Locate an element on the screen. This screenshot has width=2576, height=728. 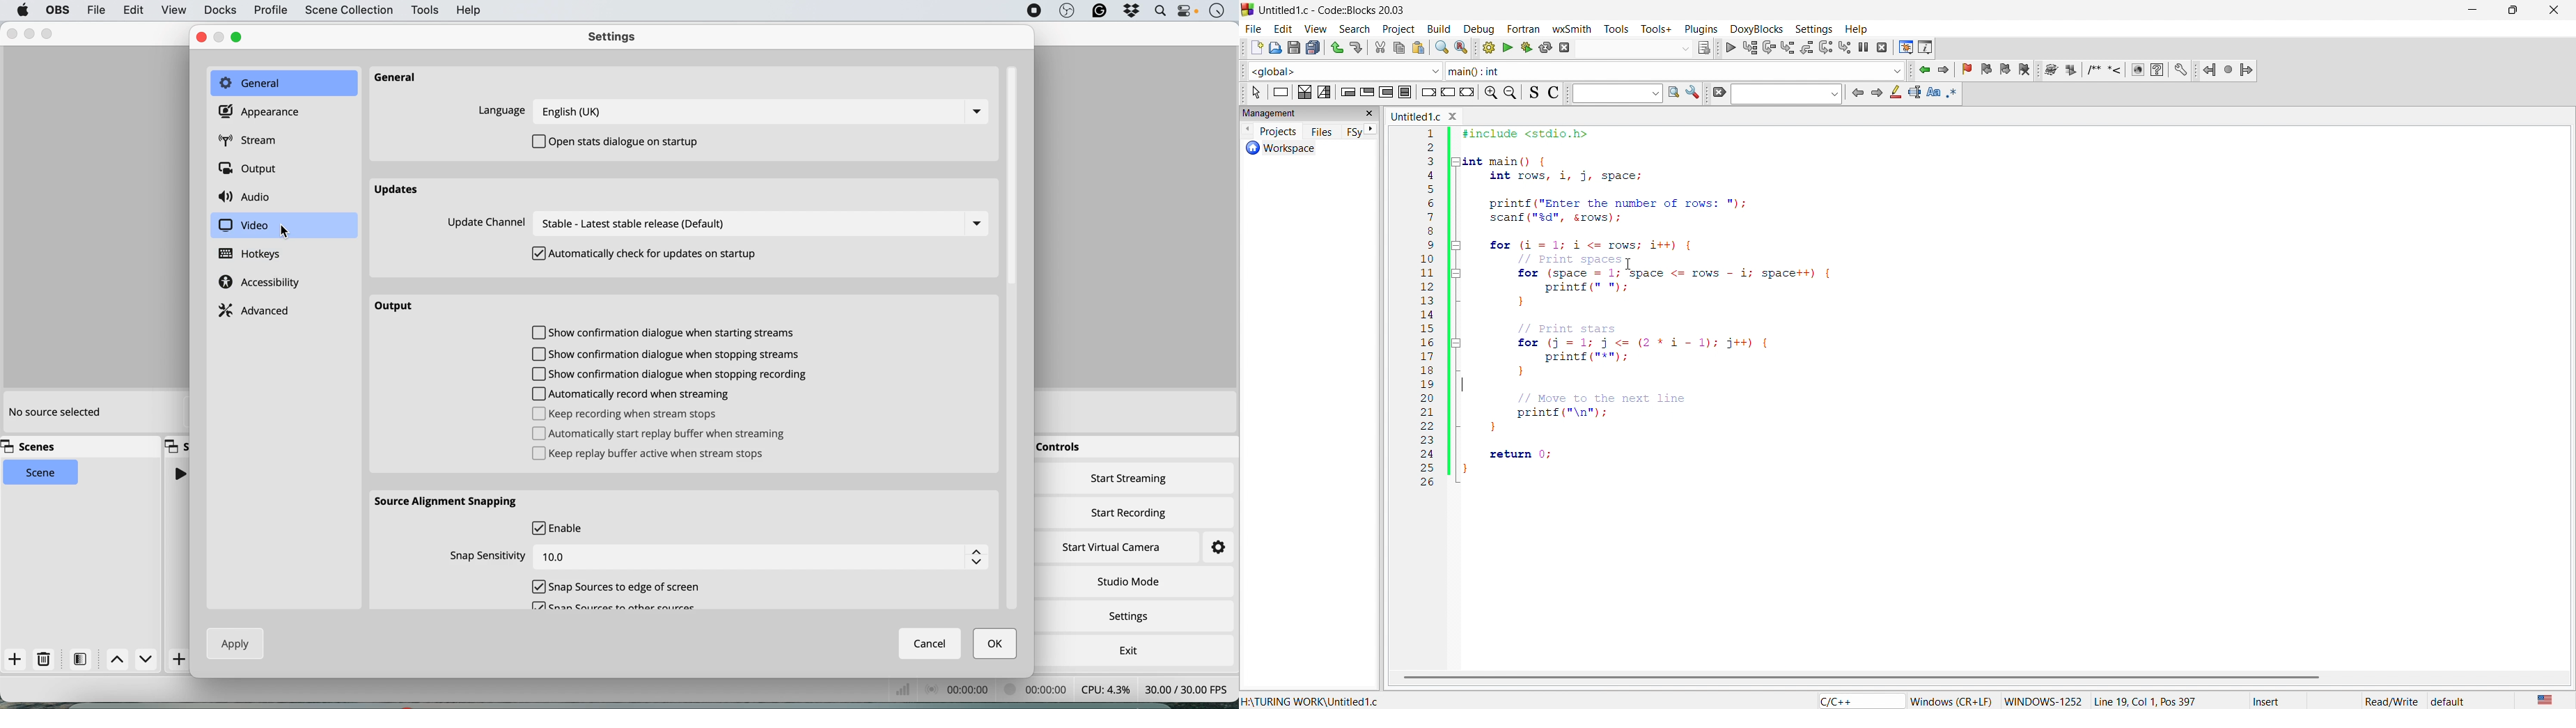
help is located at coordinates (2157, 70).